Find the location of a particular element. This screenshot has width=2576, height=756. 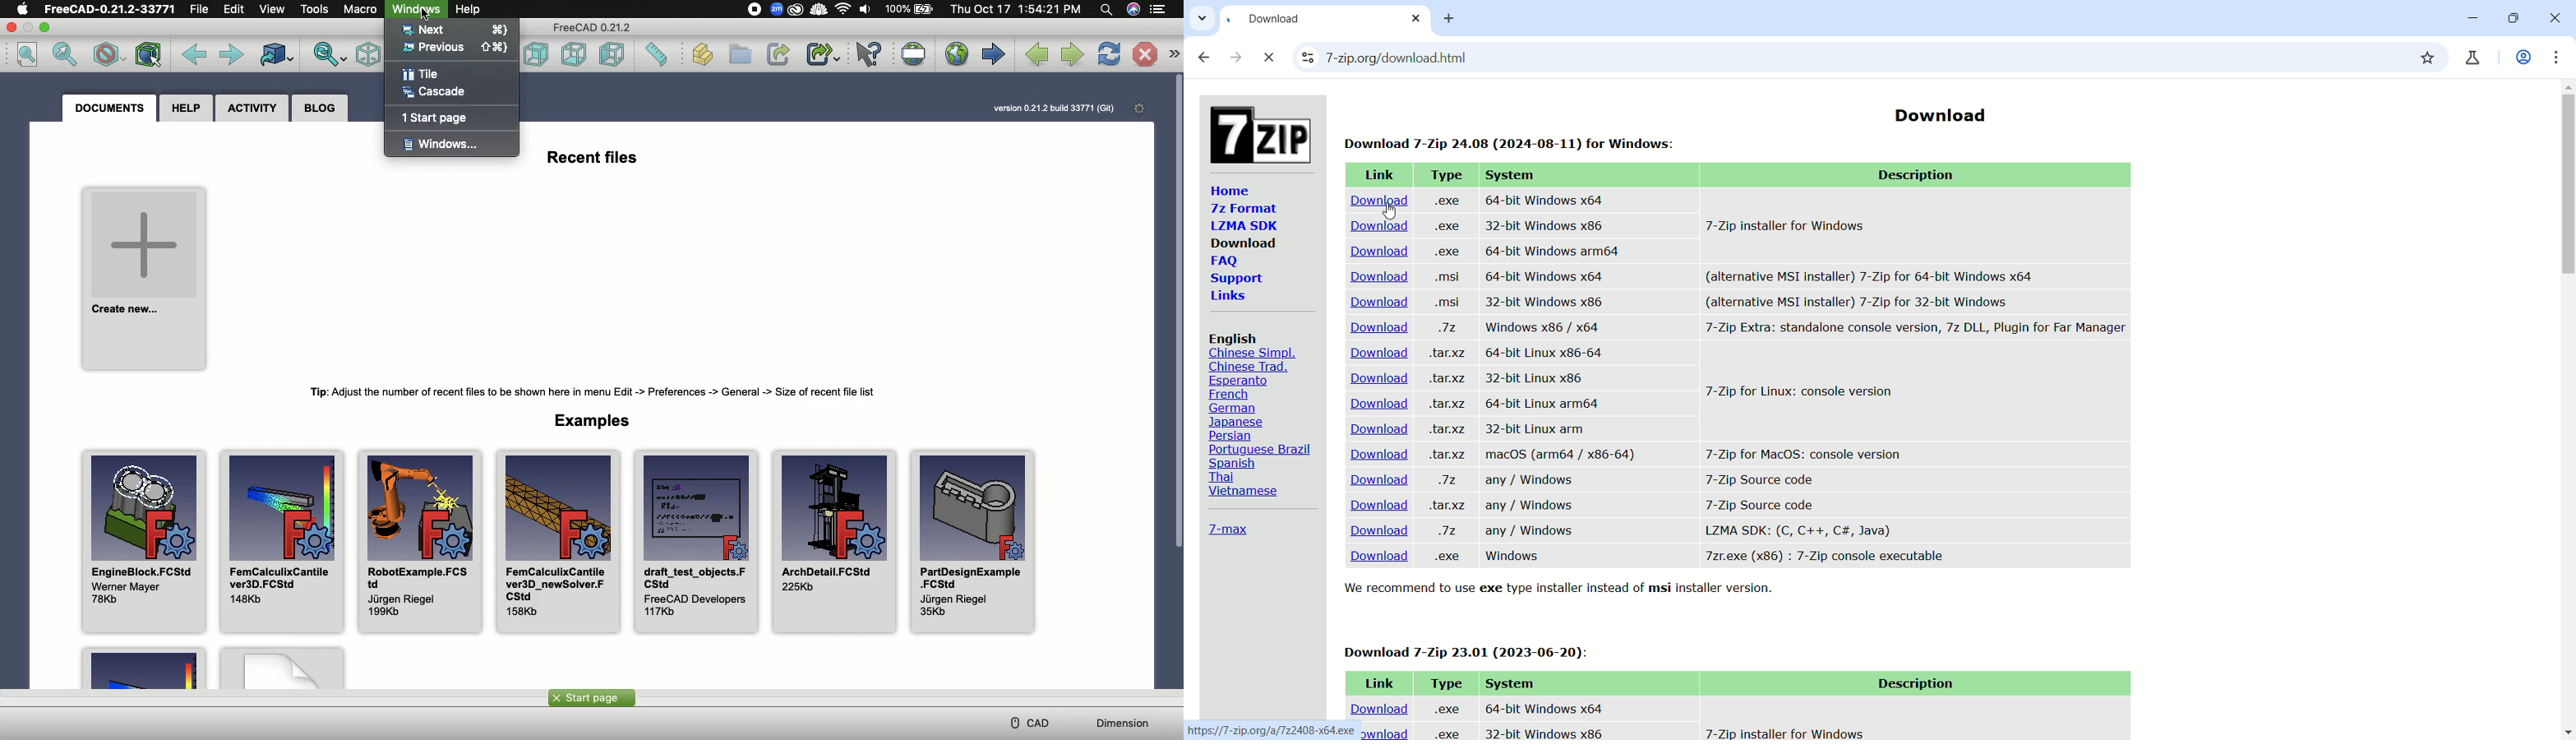

.exe is located at coordinates (1445, 556).